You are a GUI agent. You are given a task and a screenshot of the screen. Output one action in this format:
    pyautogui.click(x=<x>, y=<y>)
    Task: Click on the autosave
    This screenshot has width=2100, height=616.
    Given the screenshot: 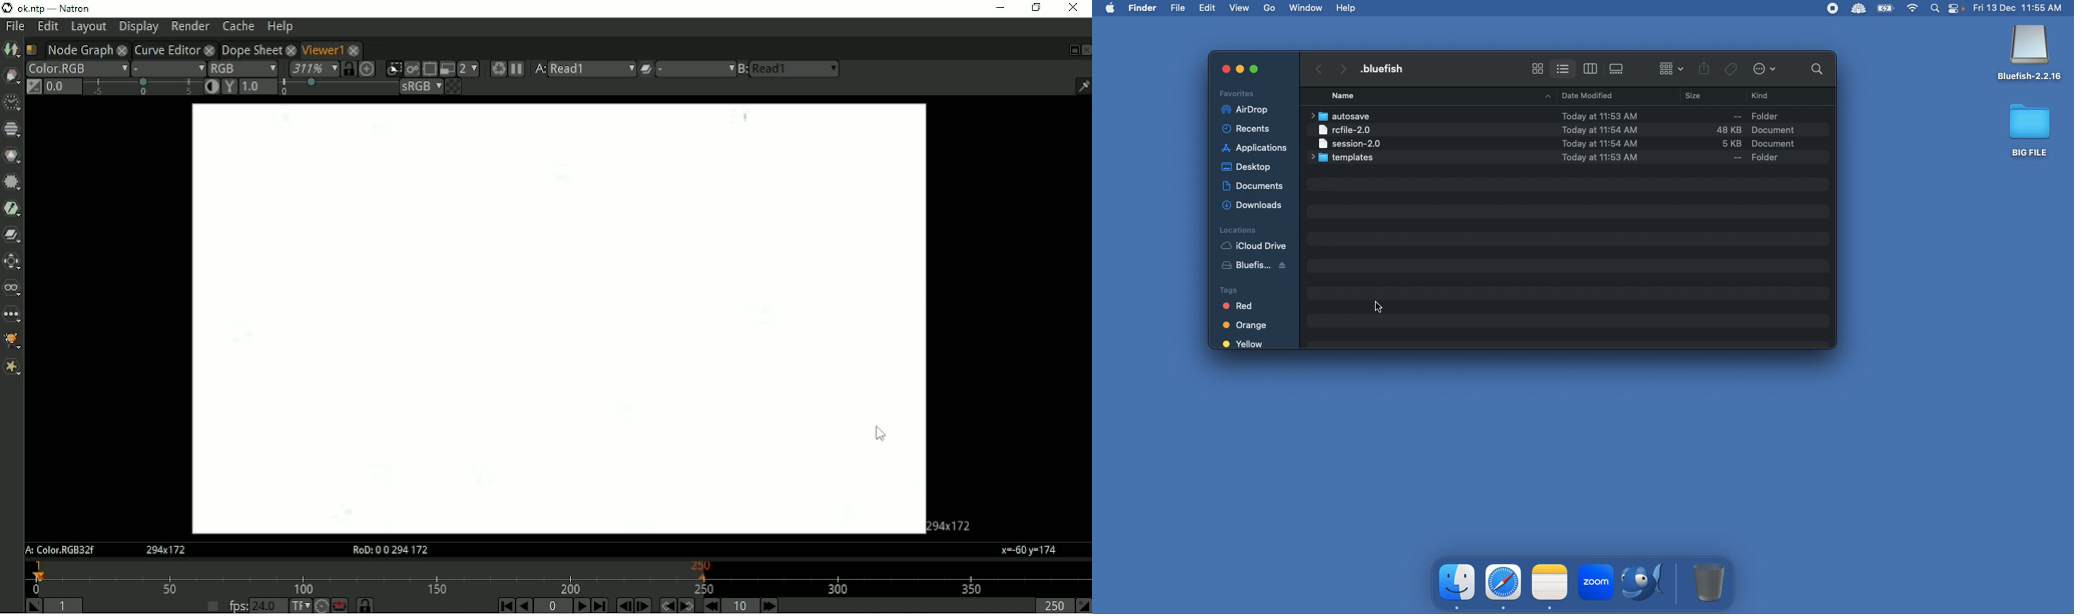 What is the action you would take?
    pyautogui.click(x=1344, y=116)
    